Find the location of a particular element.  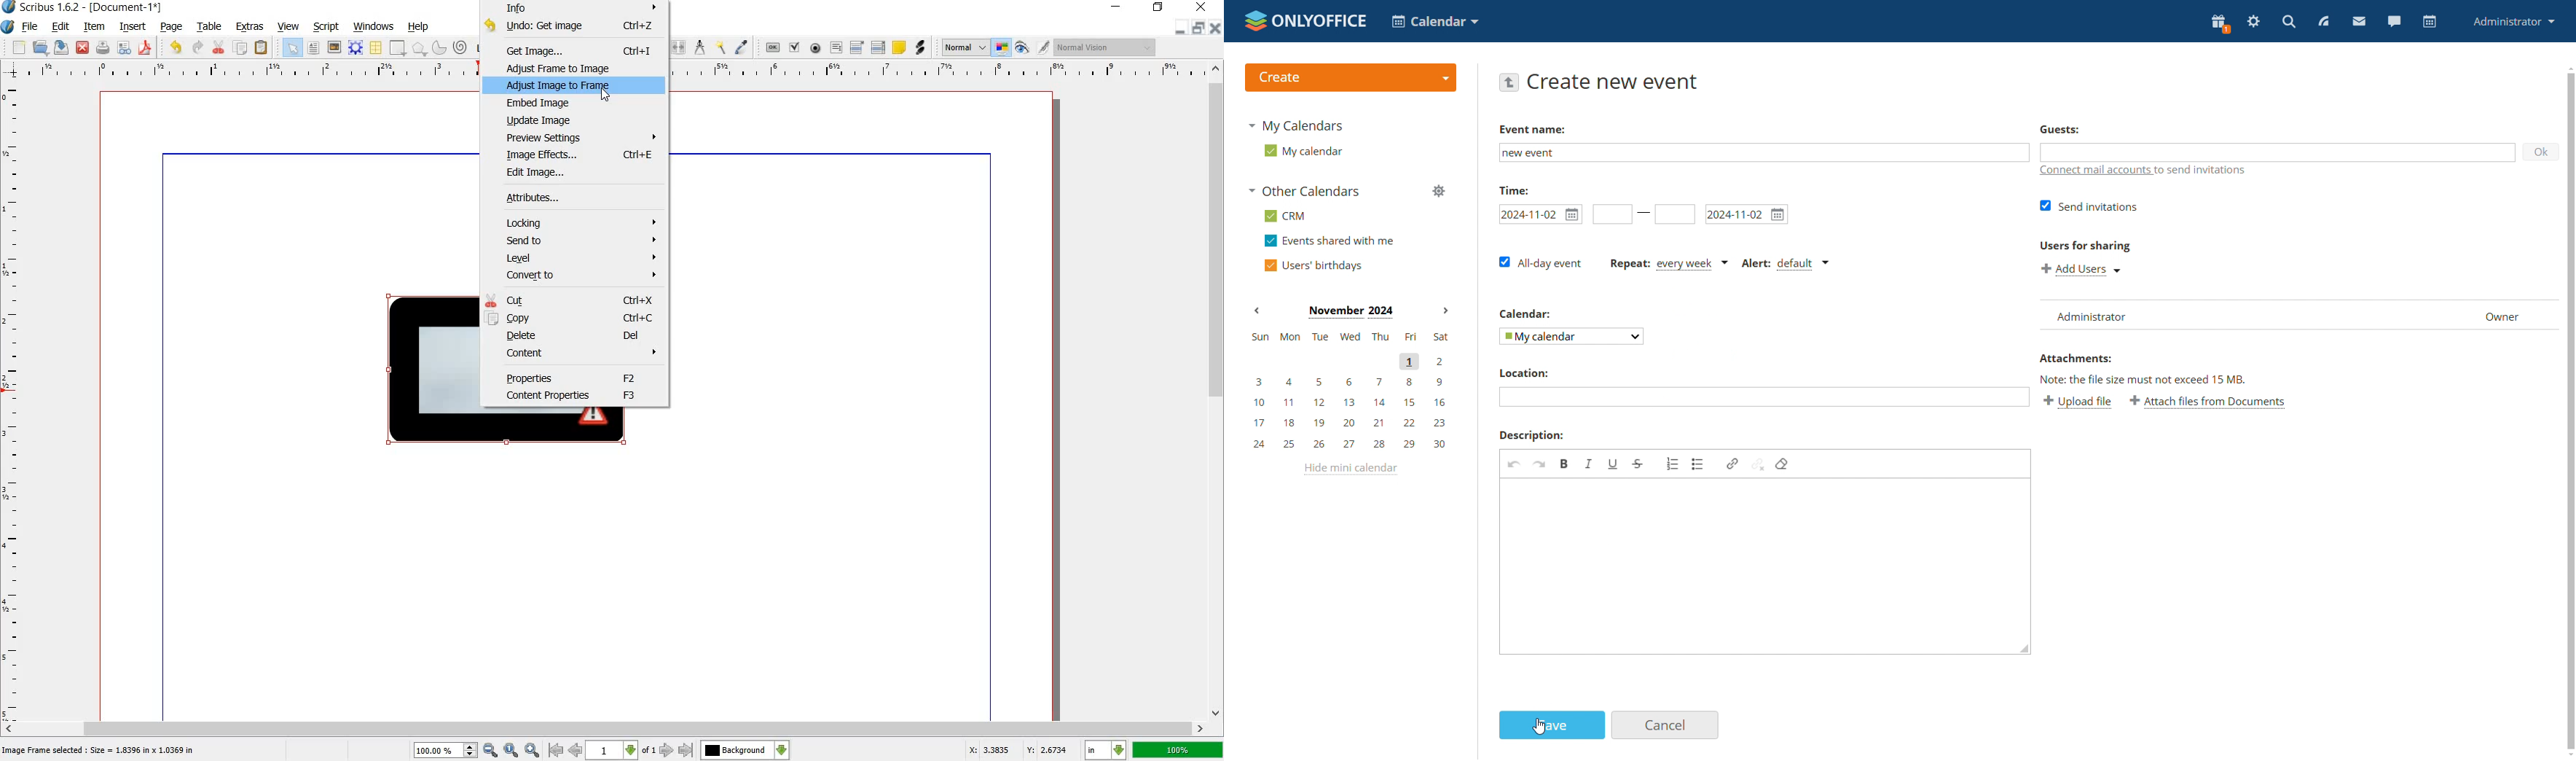

pdf radio button is located at coordinates (817, 48).